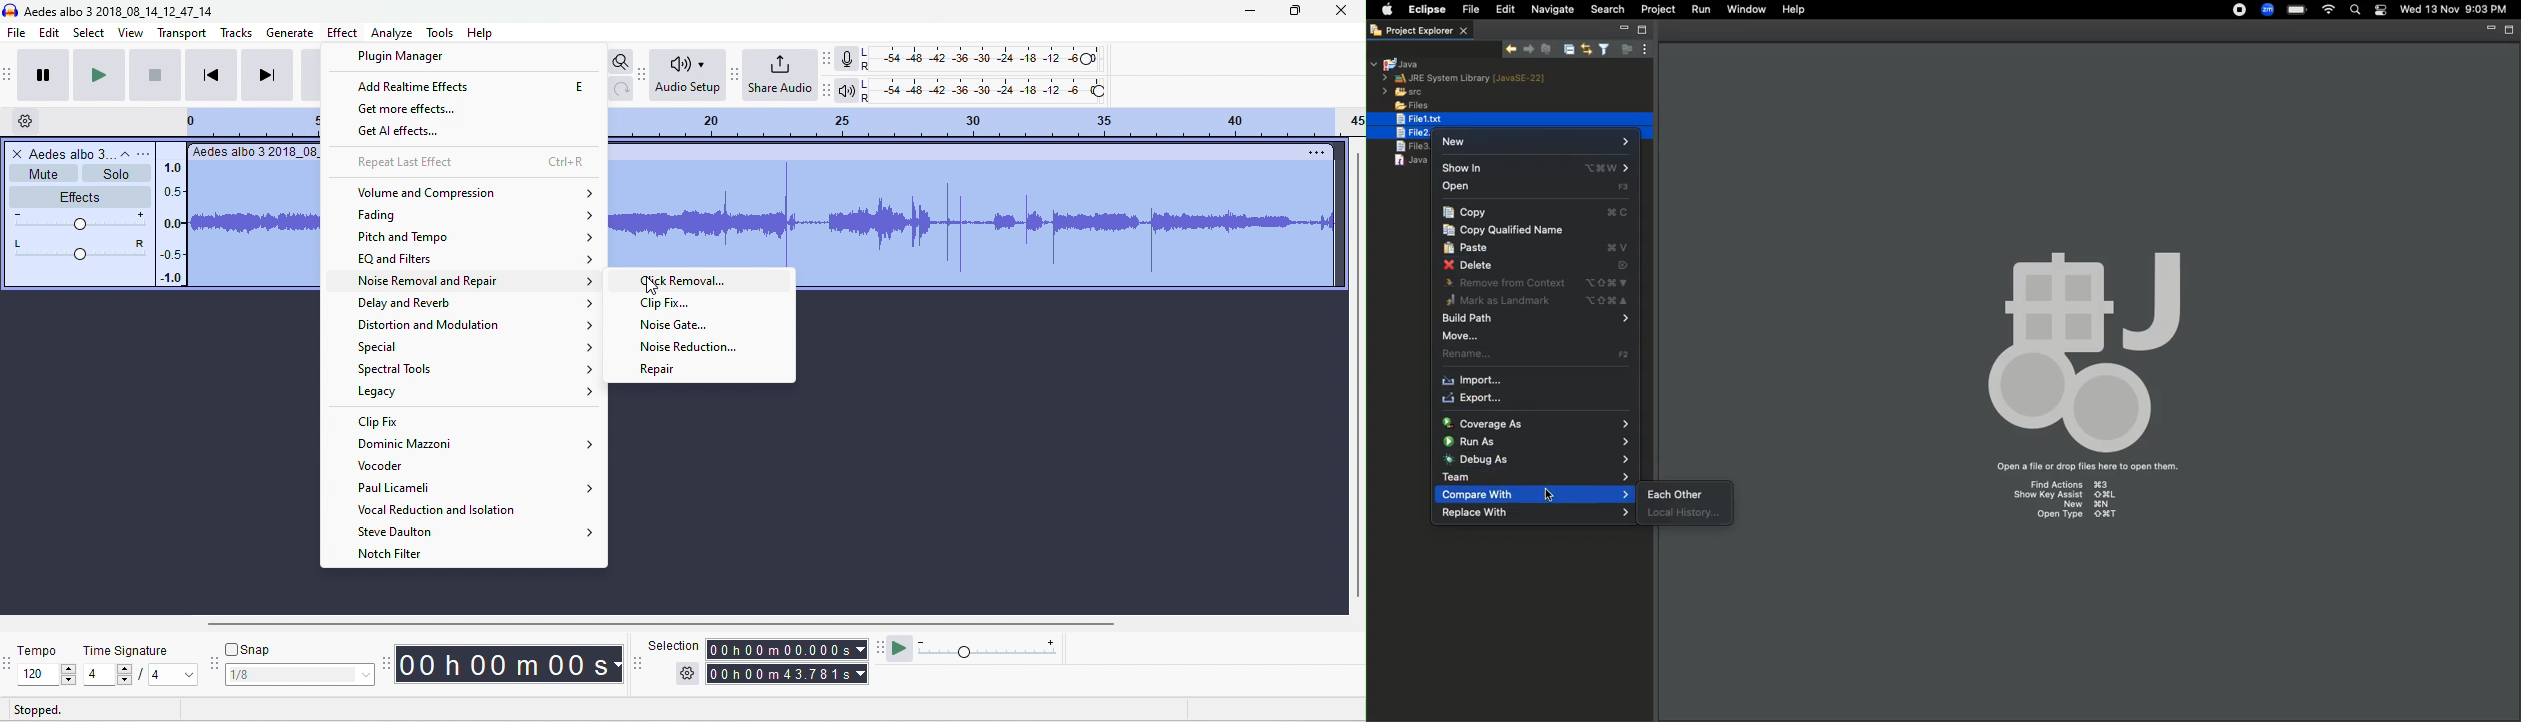 This screenshot has height=728, width=2548. What do you see at coordinates (1400, 149) in the screenshot?
I see `file3.text` at bounding box center [1400, 149].